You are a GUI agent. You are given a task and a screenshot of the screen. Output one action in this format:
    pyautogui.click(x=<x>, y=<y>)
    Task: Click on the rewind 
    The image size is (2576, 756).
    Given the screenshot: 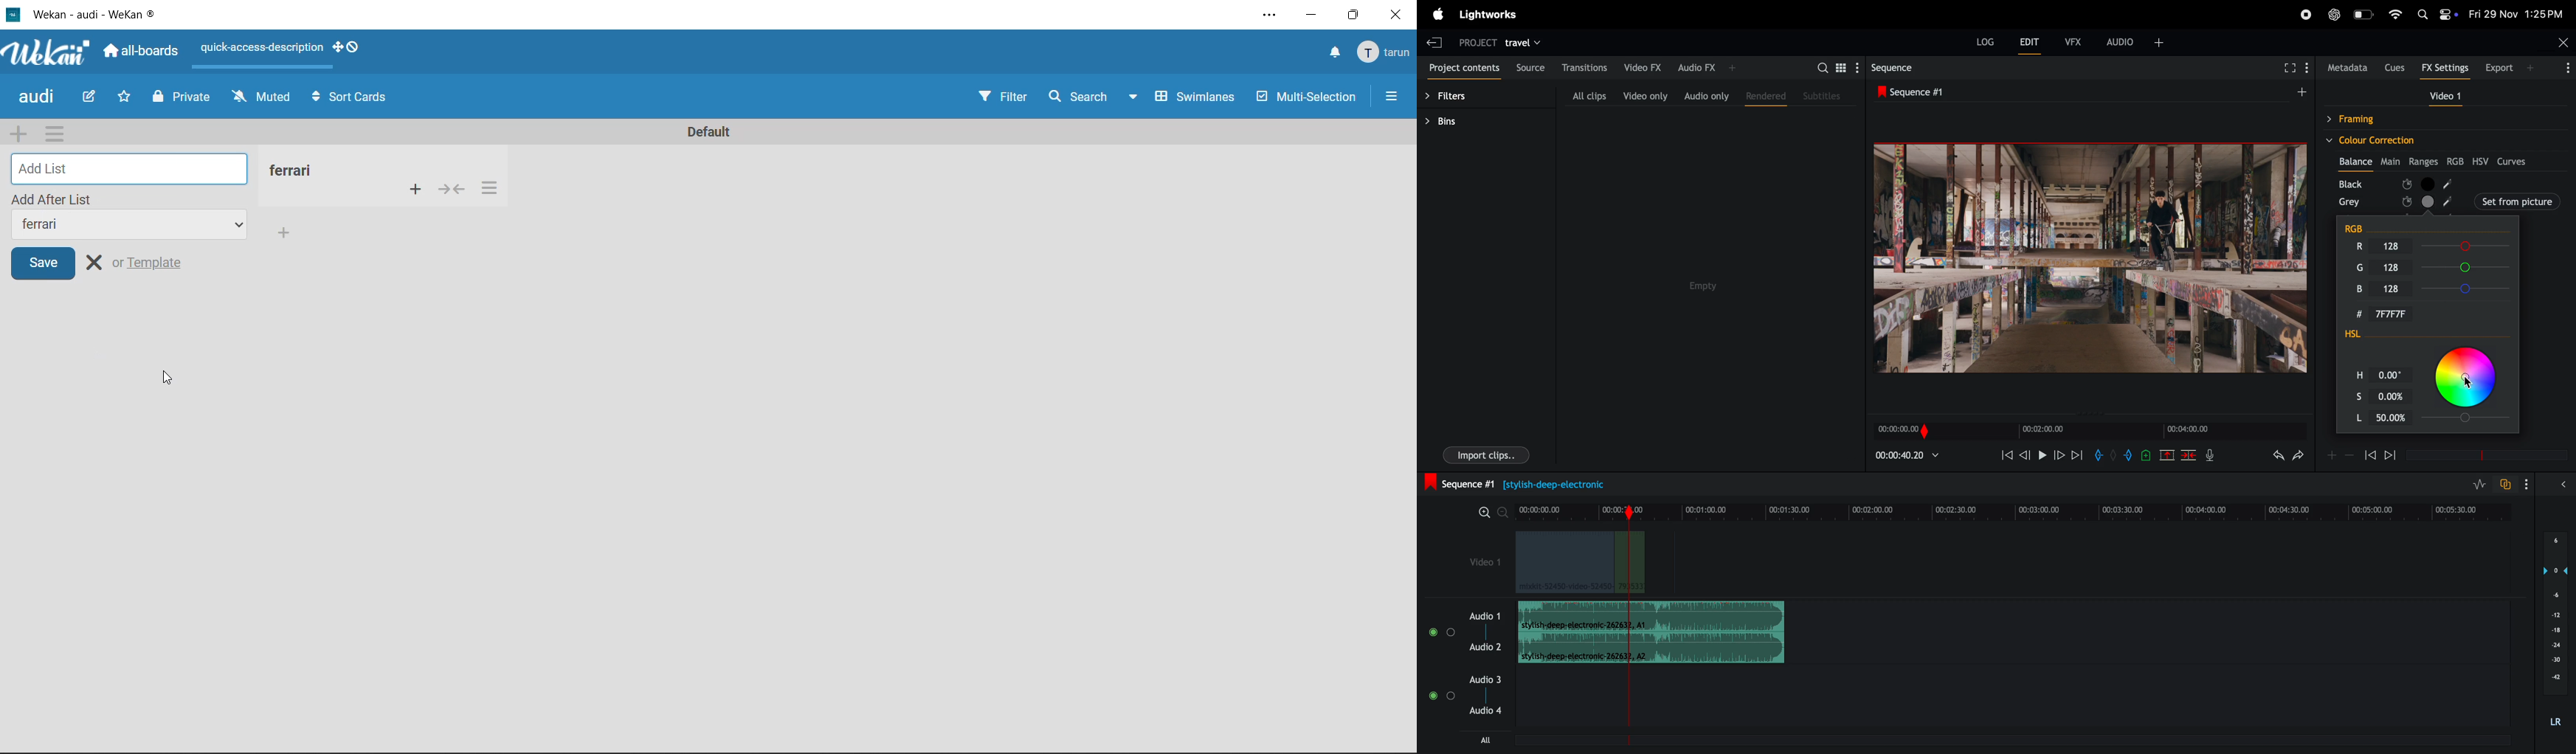 What is the action you would take?
    pyautogui.click(x=2006, y=455)
    